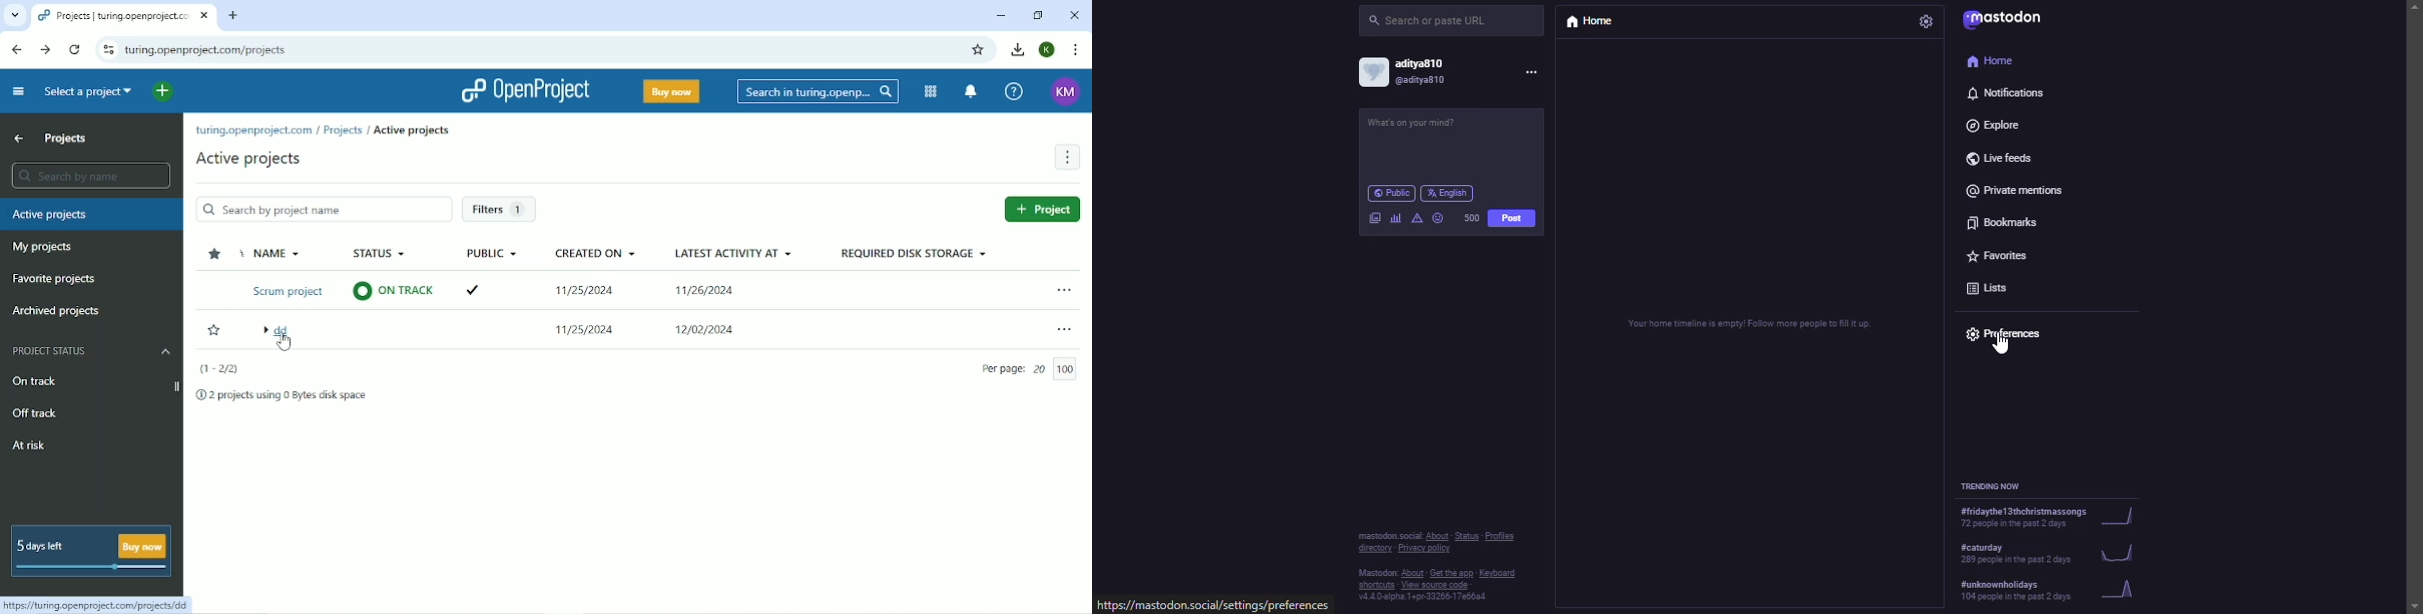  Describe the element at coordinates (216, 331) in the screenshot. I see `Add to favorites` at that location.